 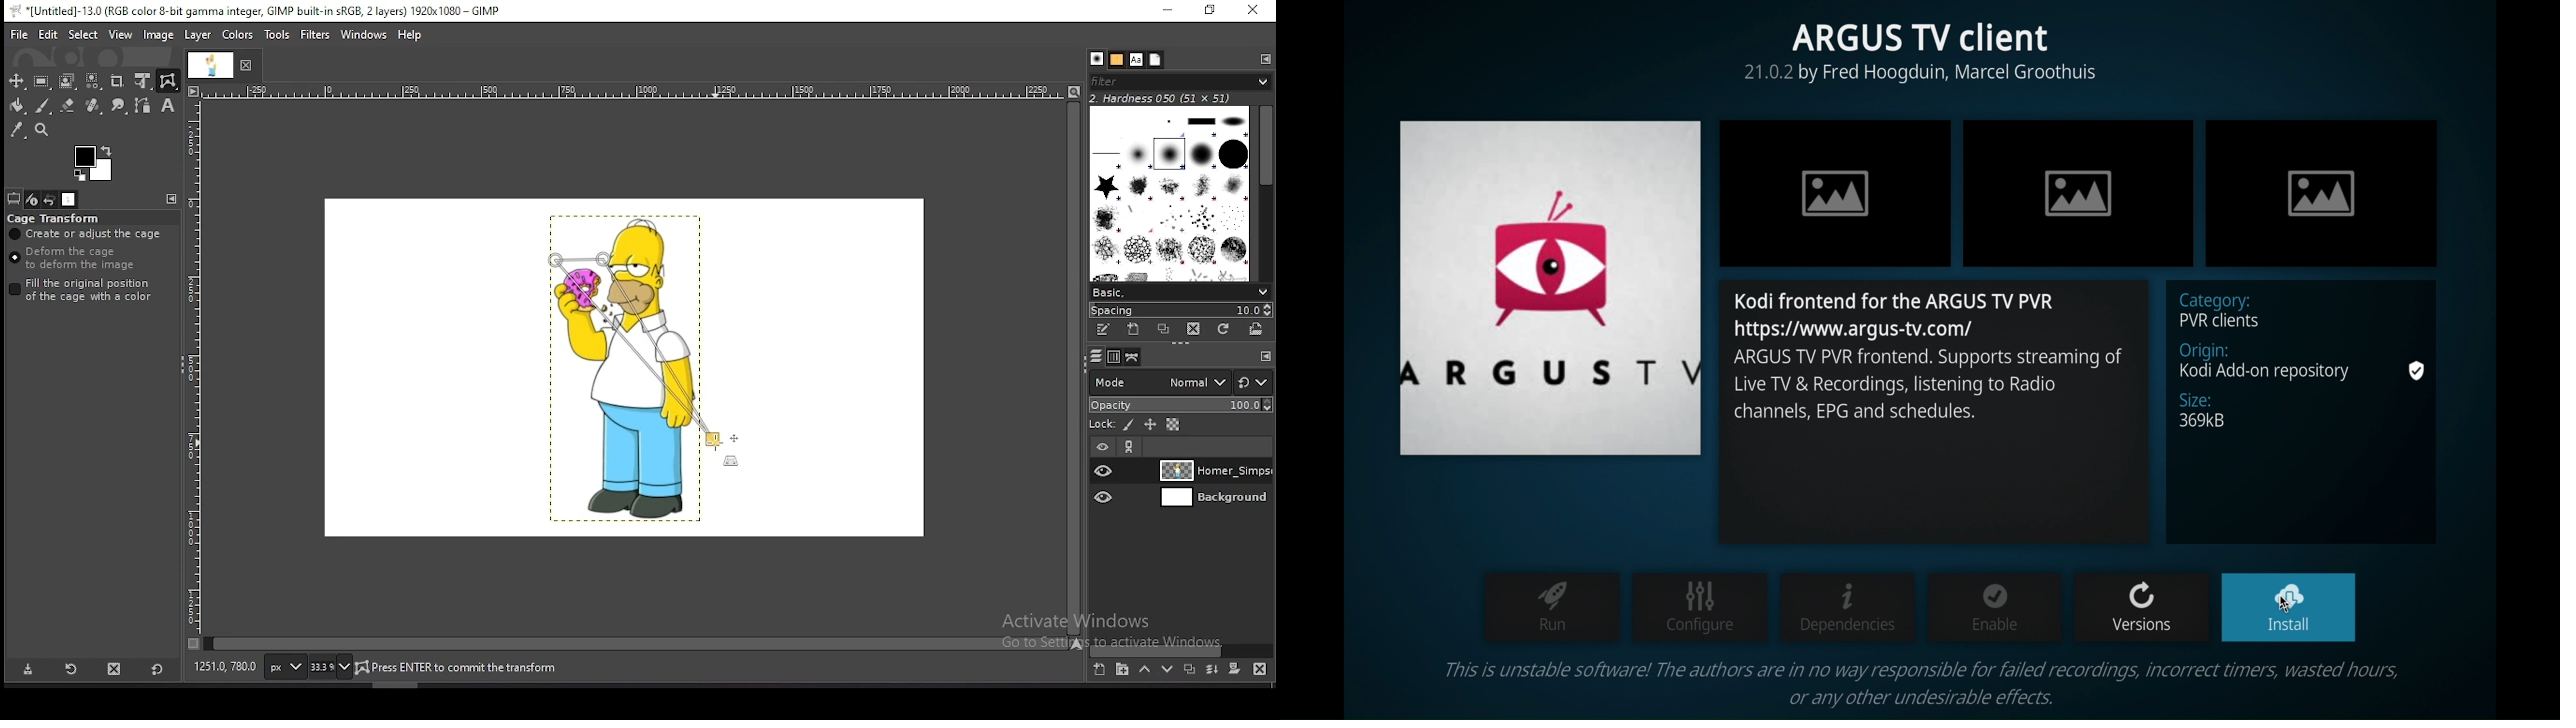 What do you see at coordinates (1130, 357) in the screenshot?
I see `paths` at bounding box center [1130, 357].